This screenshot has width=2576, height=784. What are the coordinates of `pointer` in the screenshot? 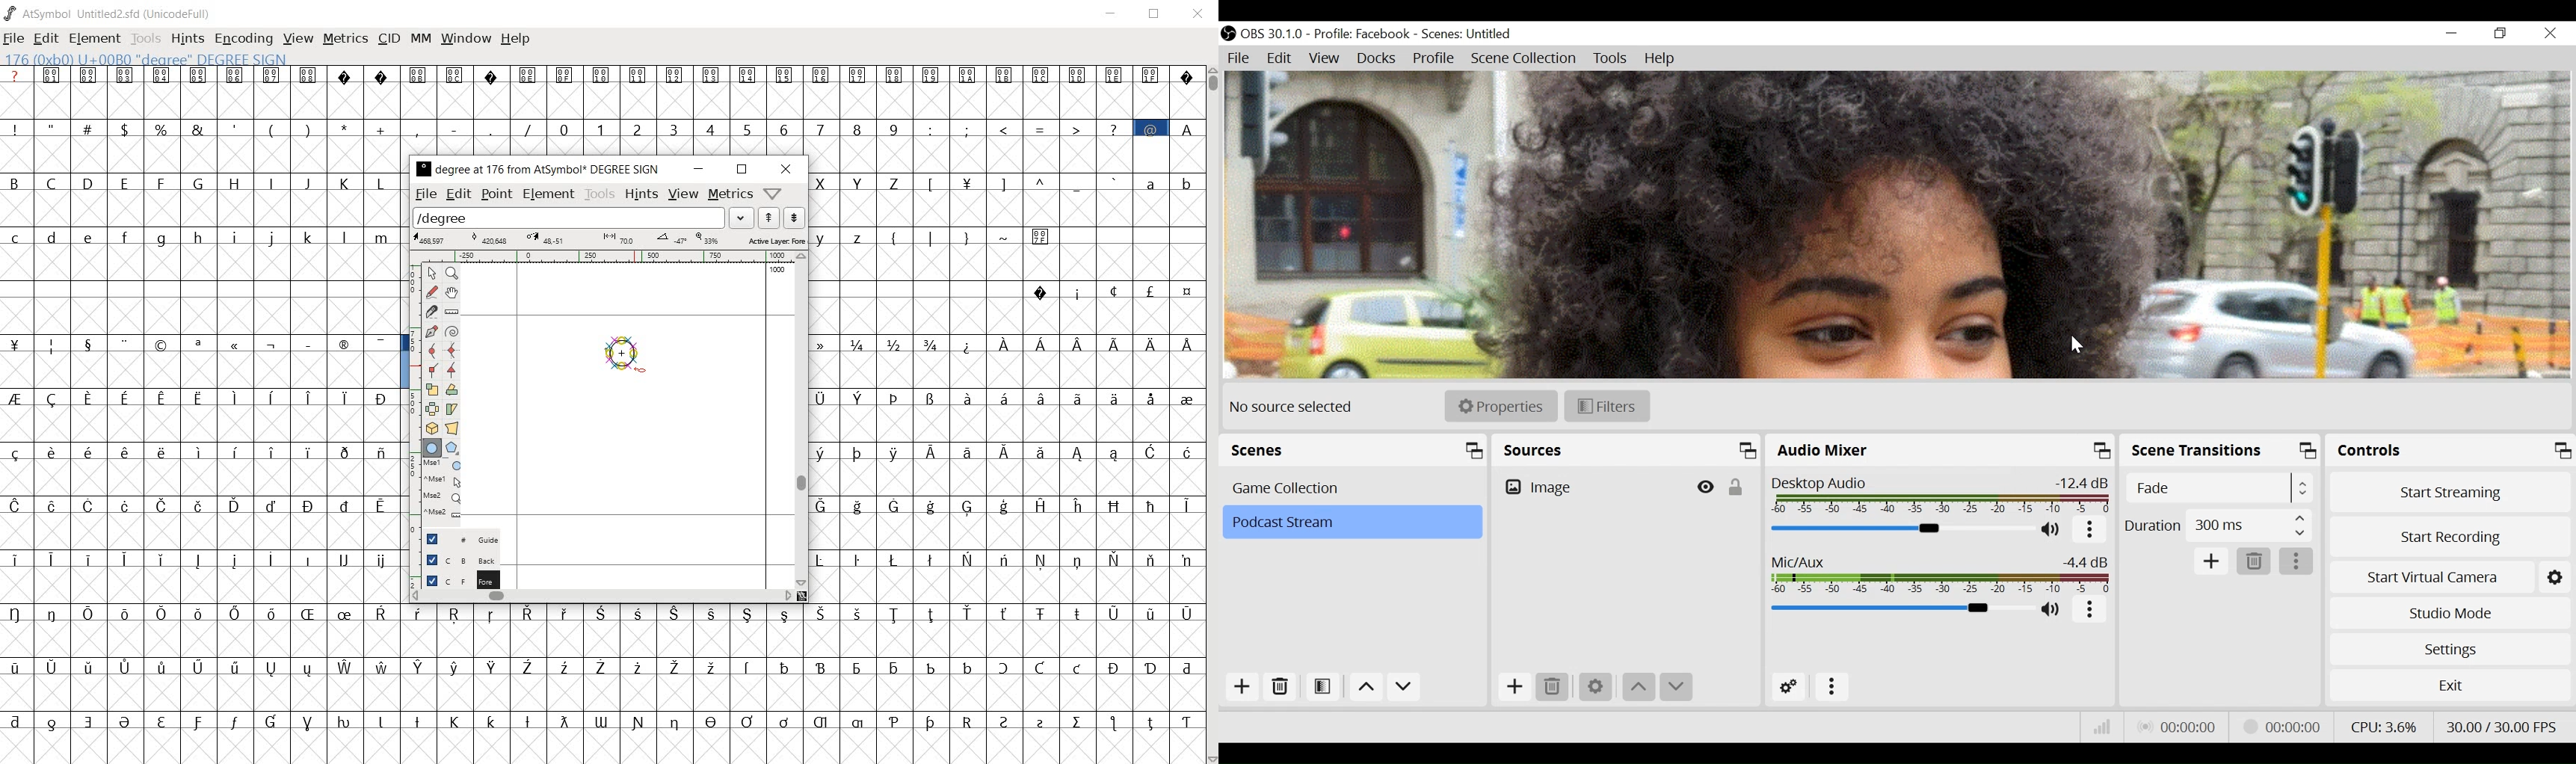 It's located at (431, 273).